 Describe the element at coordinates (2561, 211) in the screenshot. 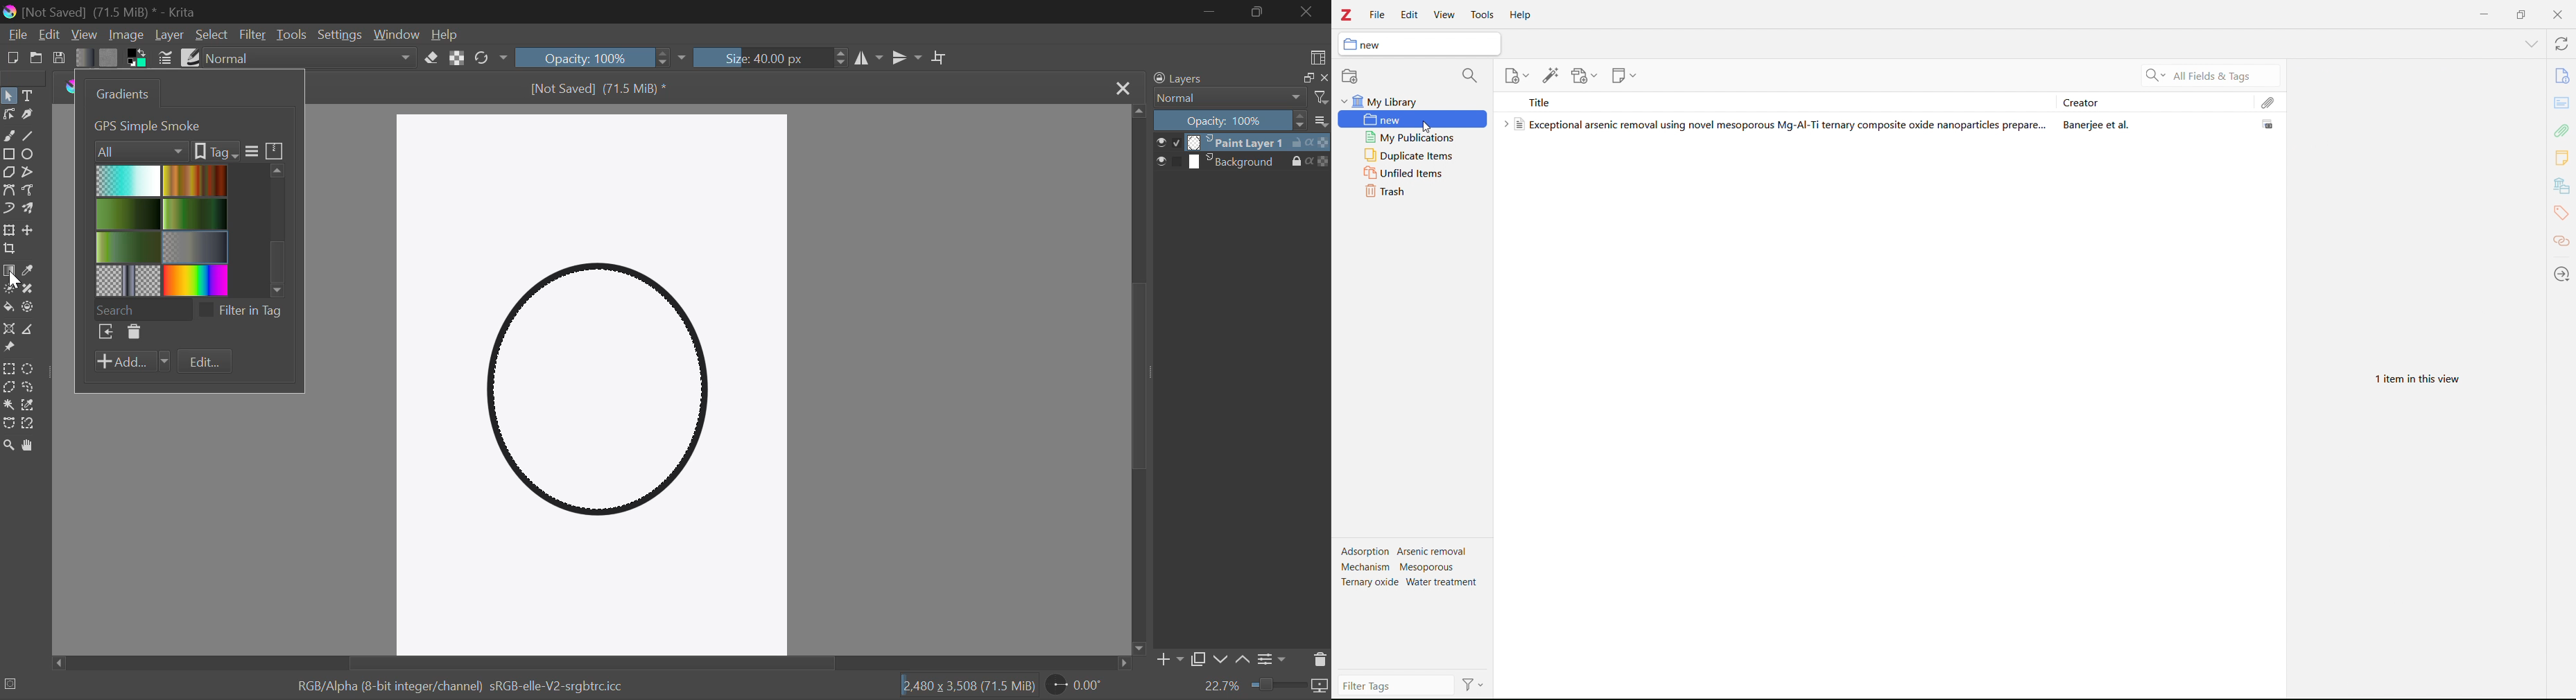

I see `tags` at that location.